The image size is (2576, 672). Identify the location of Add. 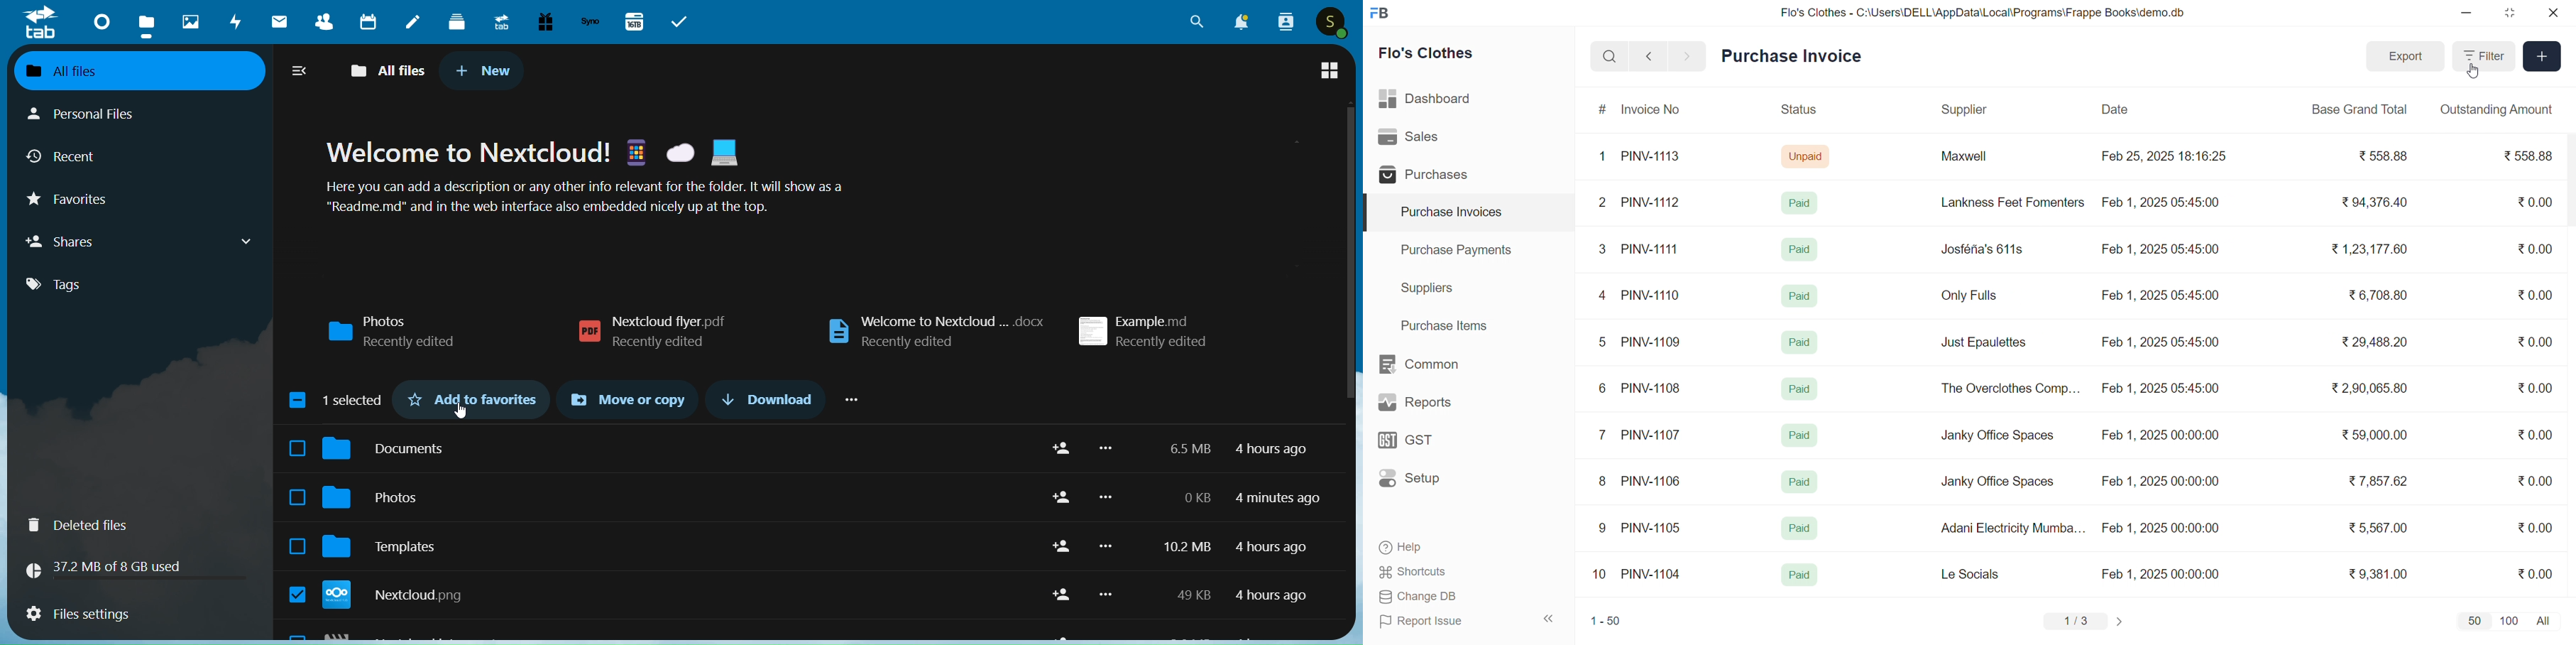
(2543, 57).